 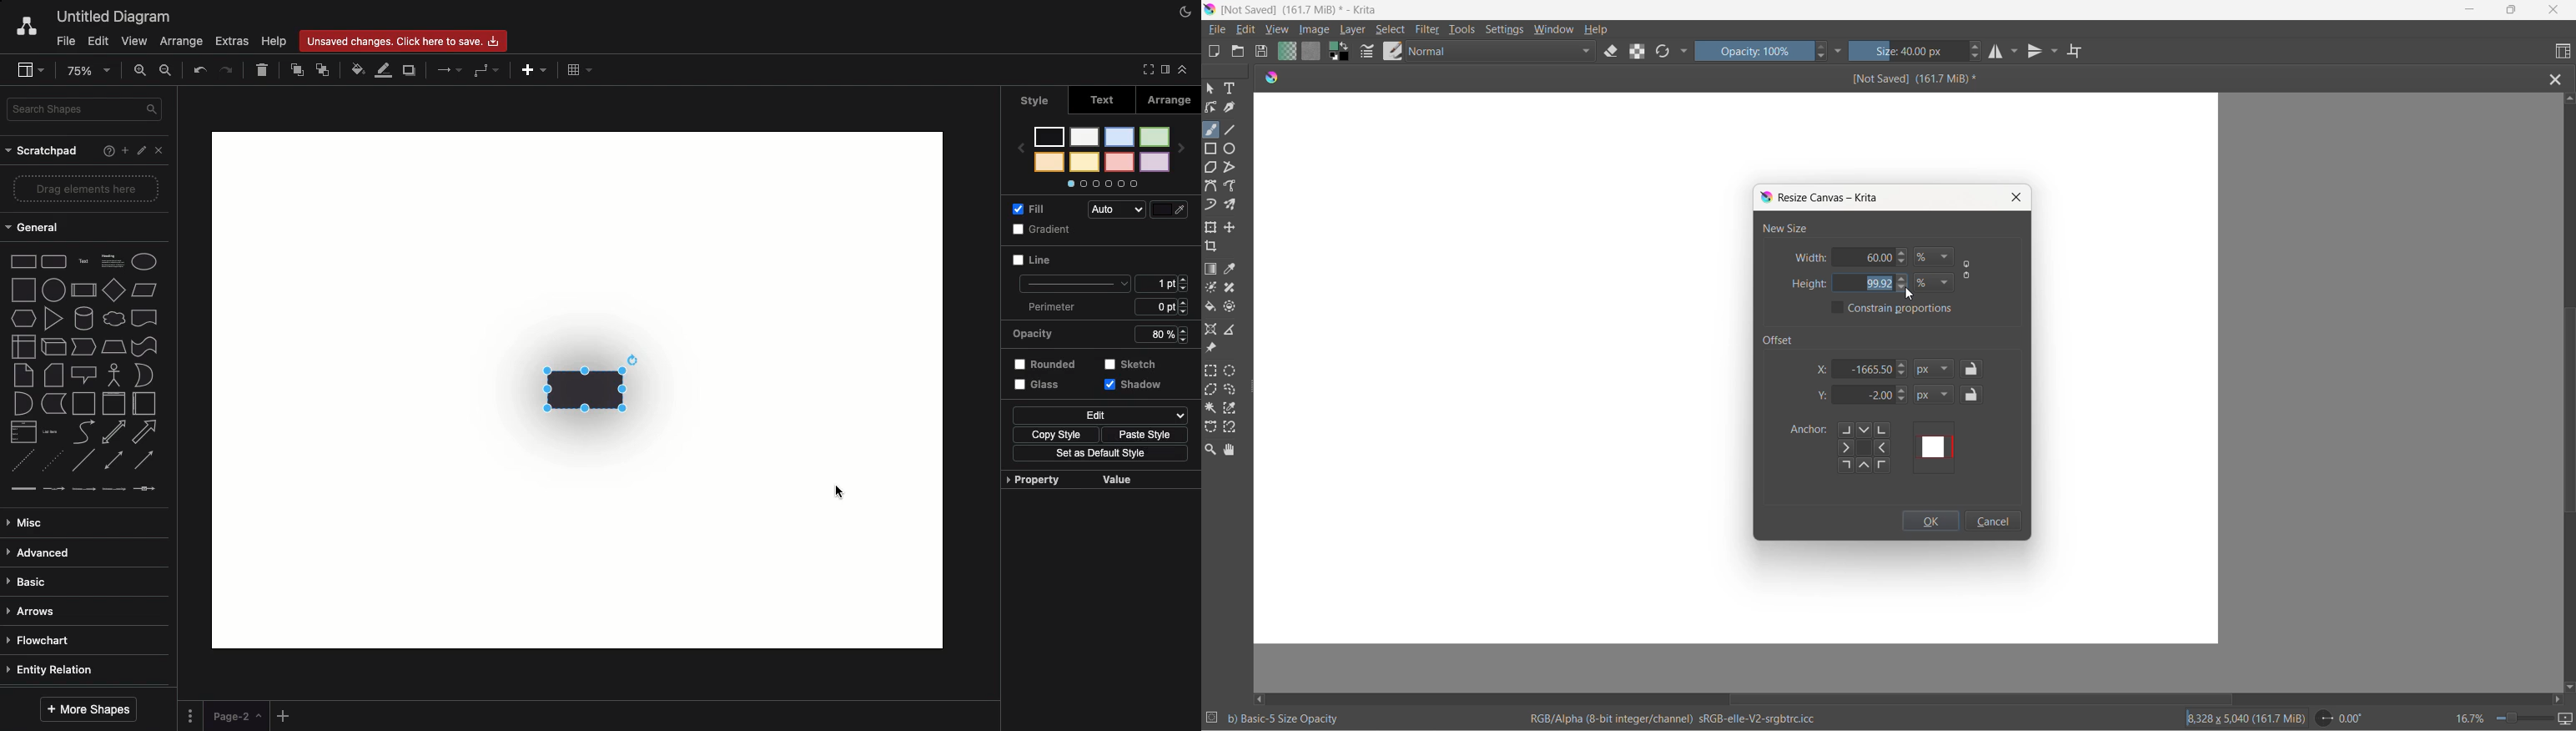 What do you see at coordinates (200, 71) in the screenshot?
I see `Undo` at bounding box center [200, 71].